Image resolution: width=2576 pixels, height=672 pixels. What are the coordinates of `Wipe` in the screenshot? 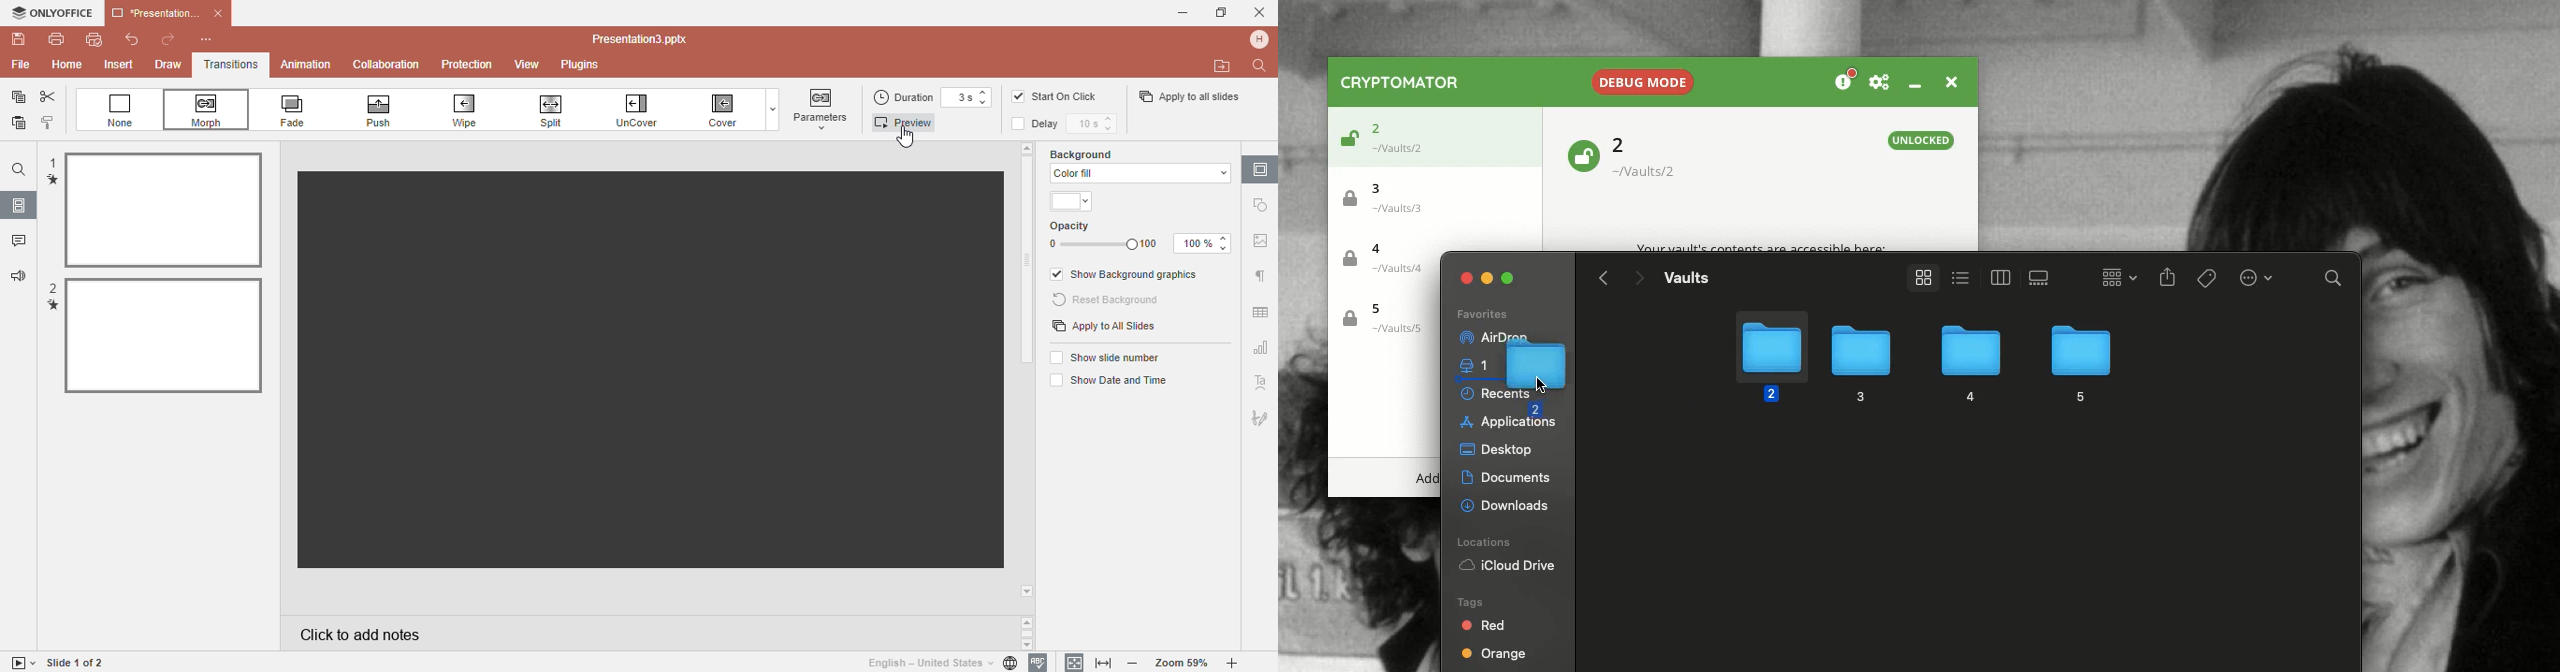 It's located at (475, 110).